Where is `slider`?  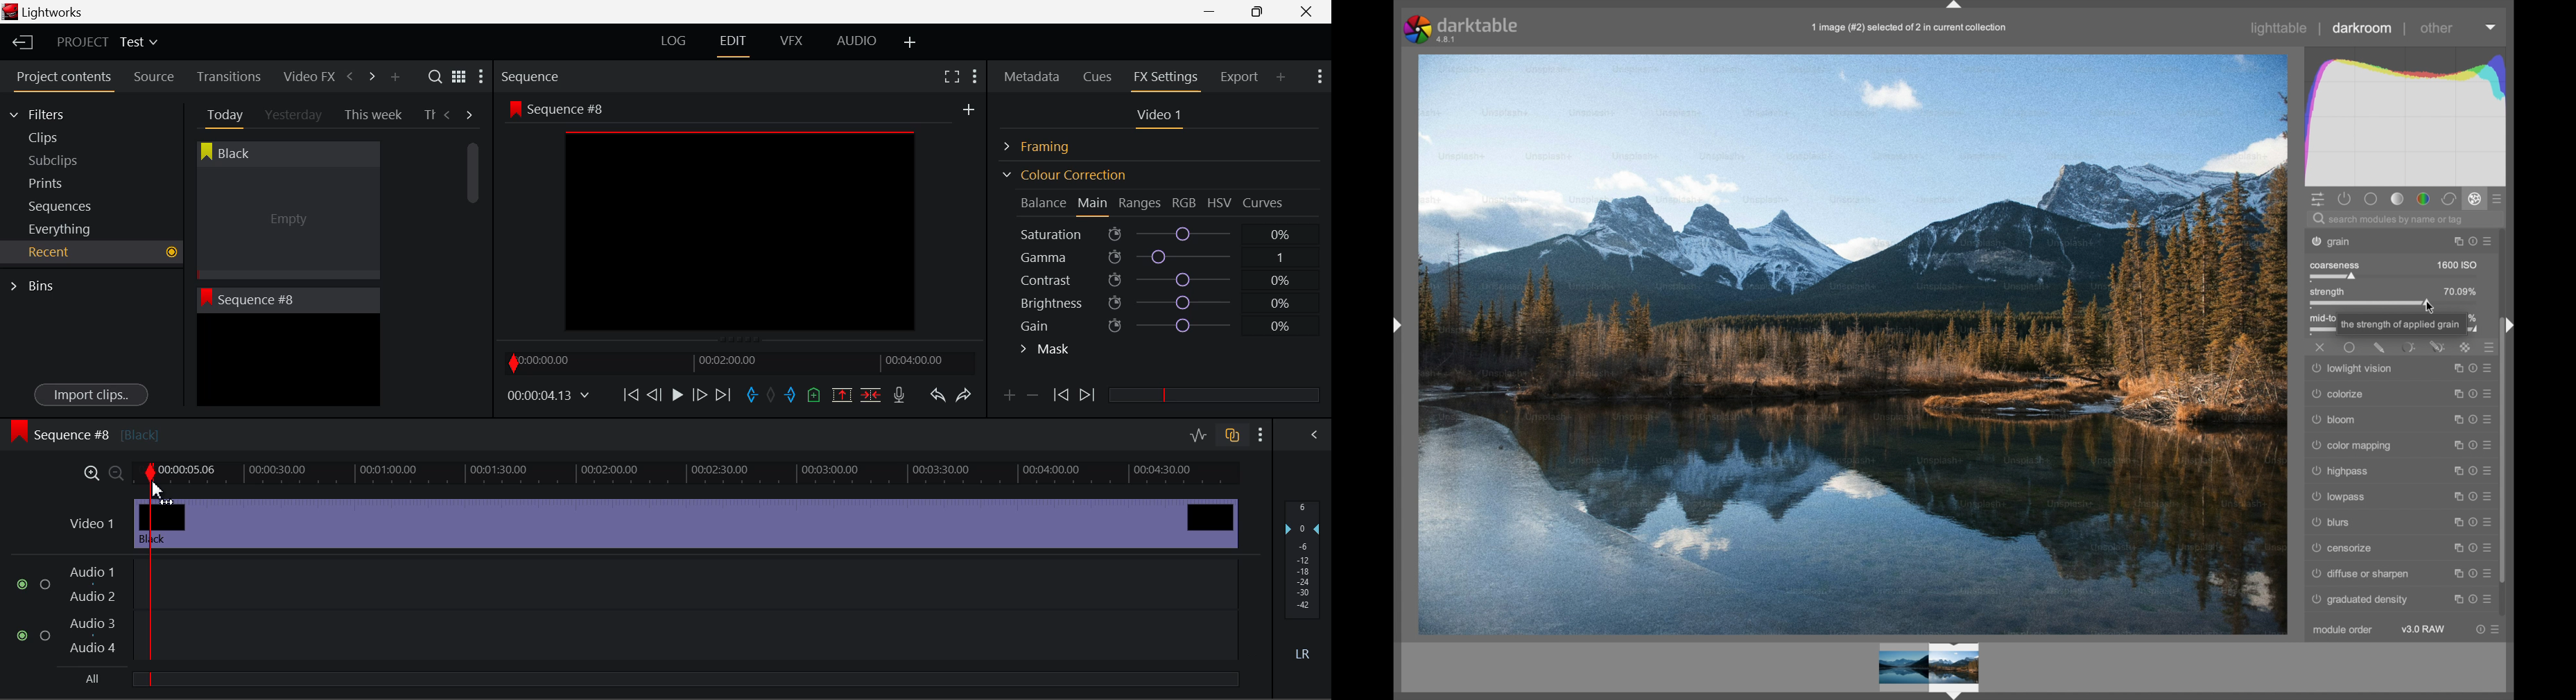
slider is located at coordinates (2372, 304).